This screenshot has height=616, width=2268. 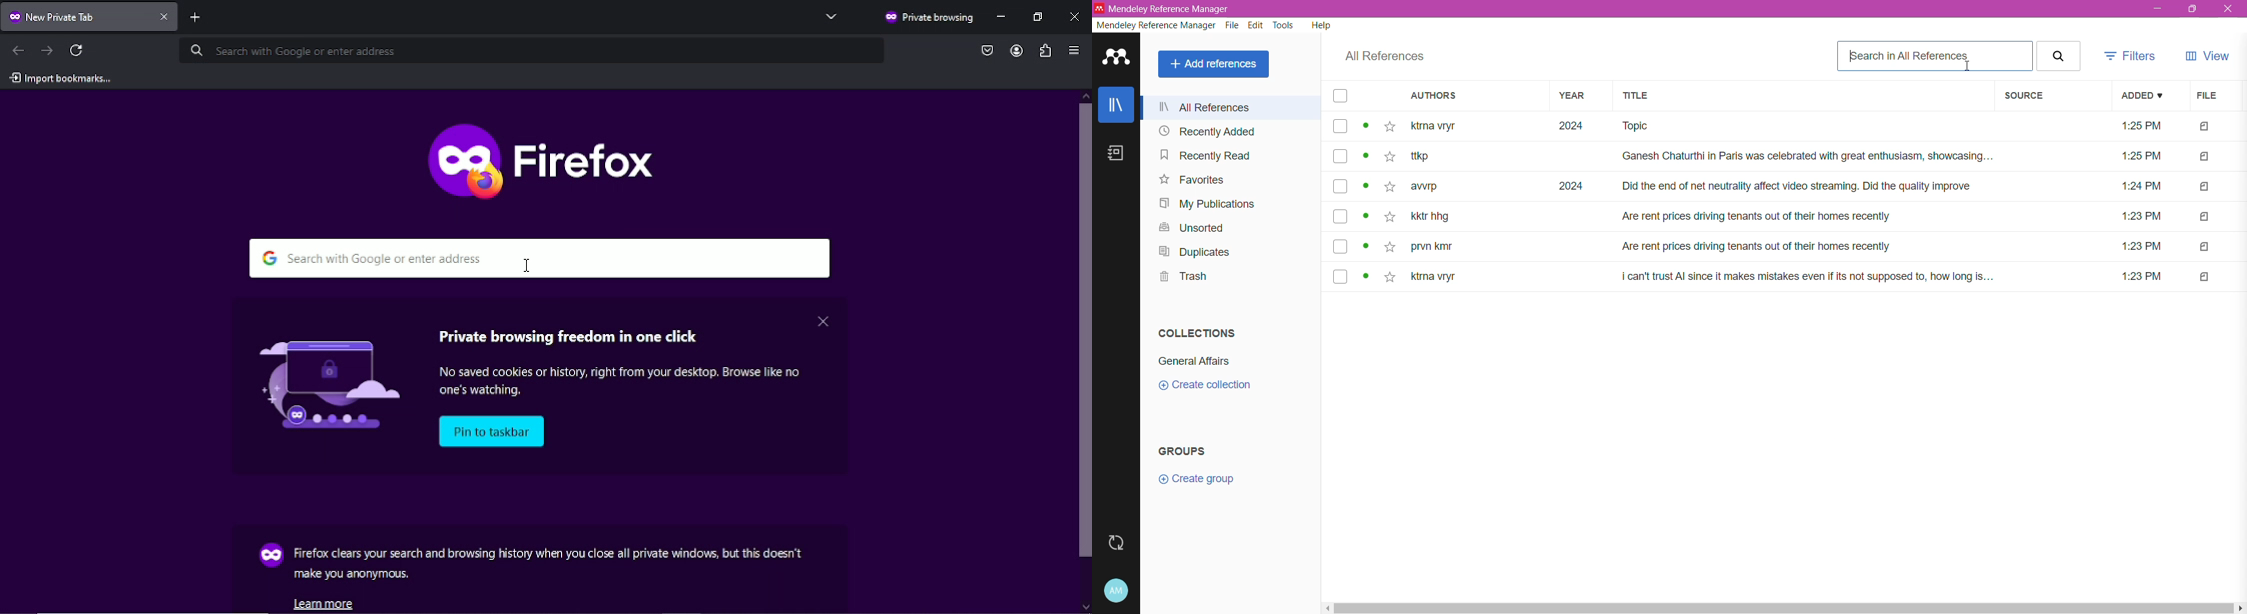 What do you see at coordinates (1190, 451) in the screenshot?
I see `Groups` at bounding box center [1190, 451].